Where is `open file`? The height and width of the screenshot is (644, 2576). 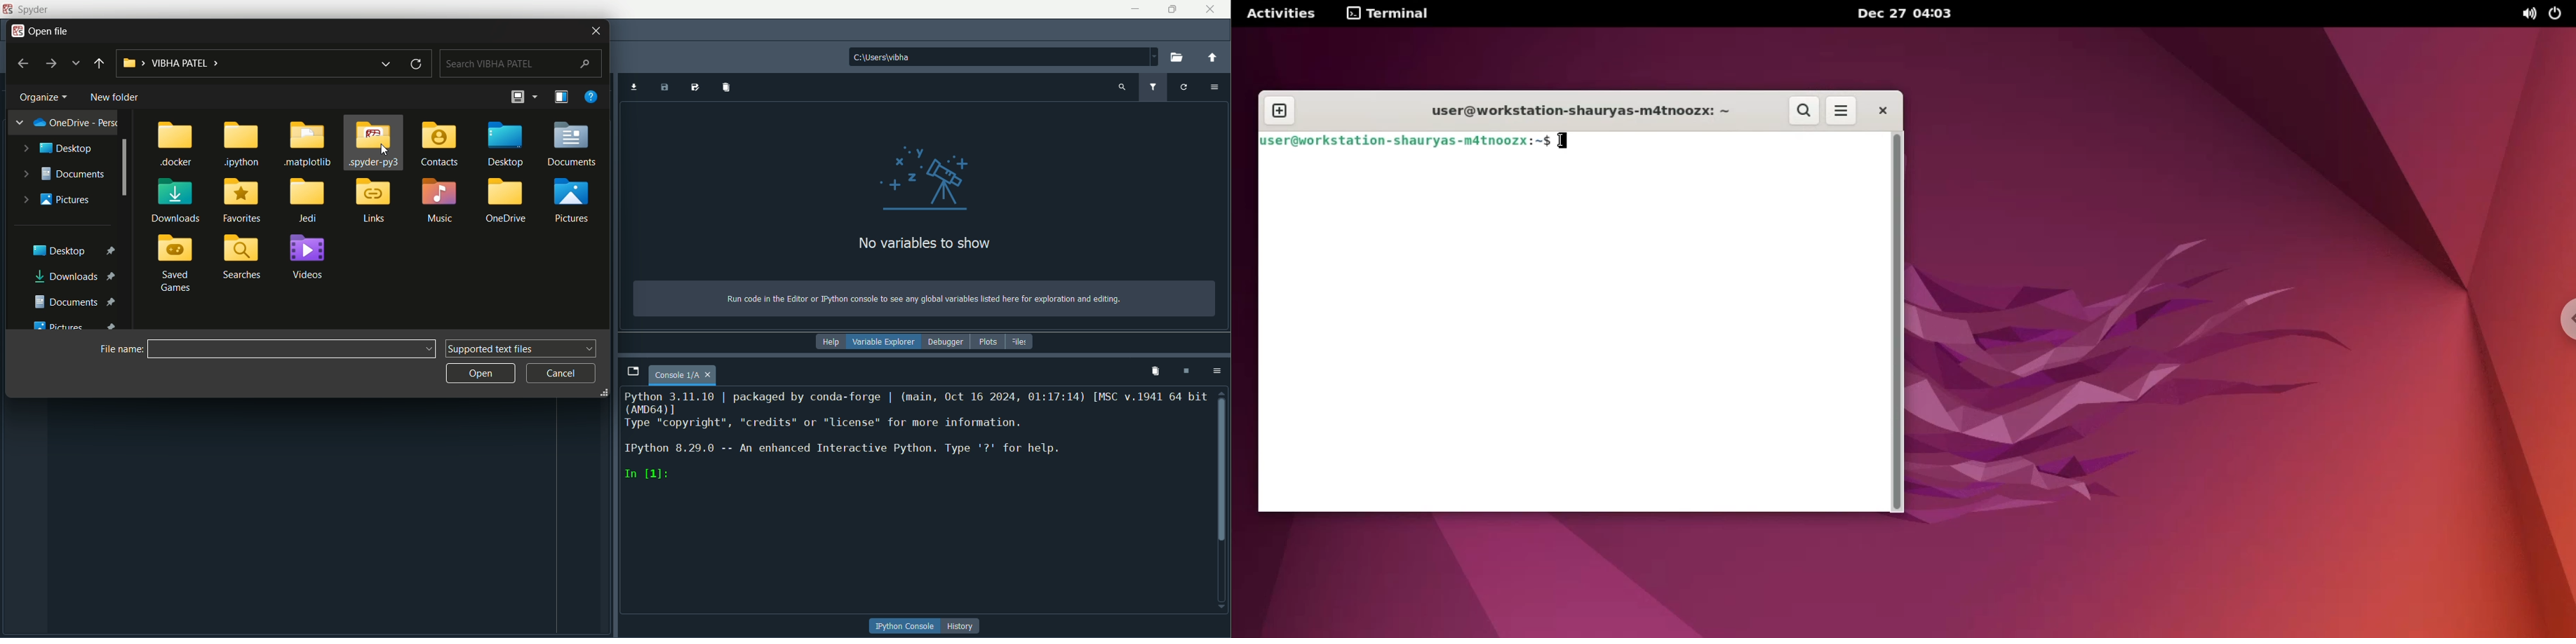
open file is located at coordinates (40, 29).